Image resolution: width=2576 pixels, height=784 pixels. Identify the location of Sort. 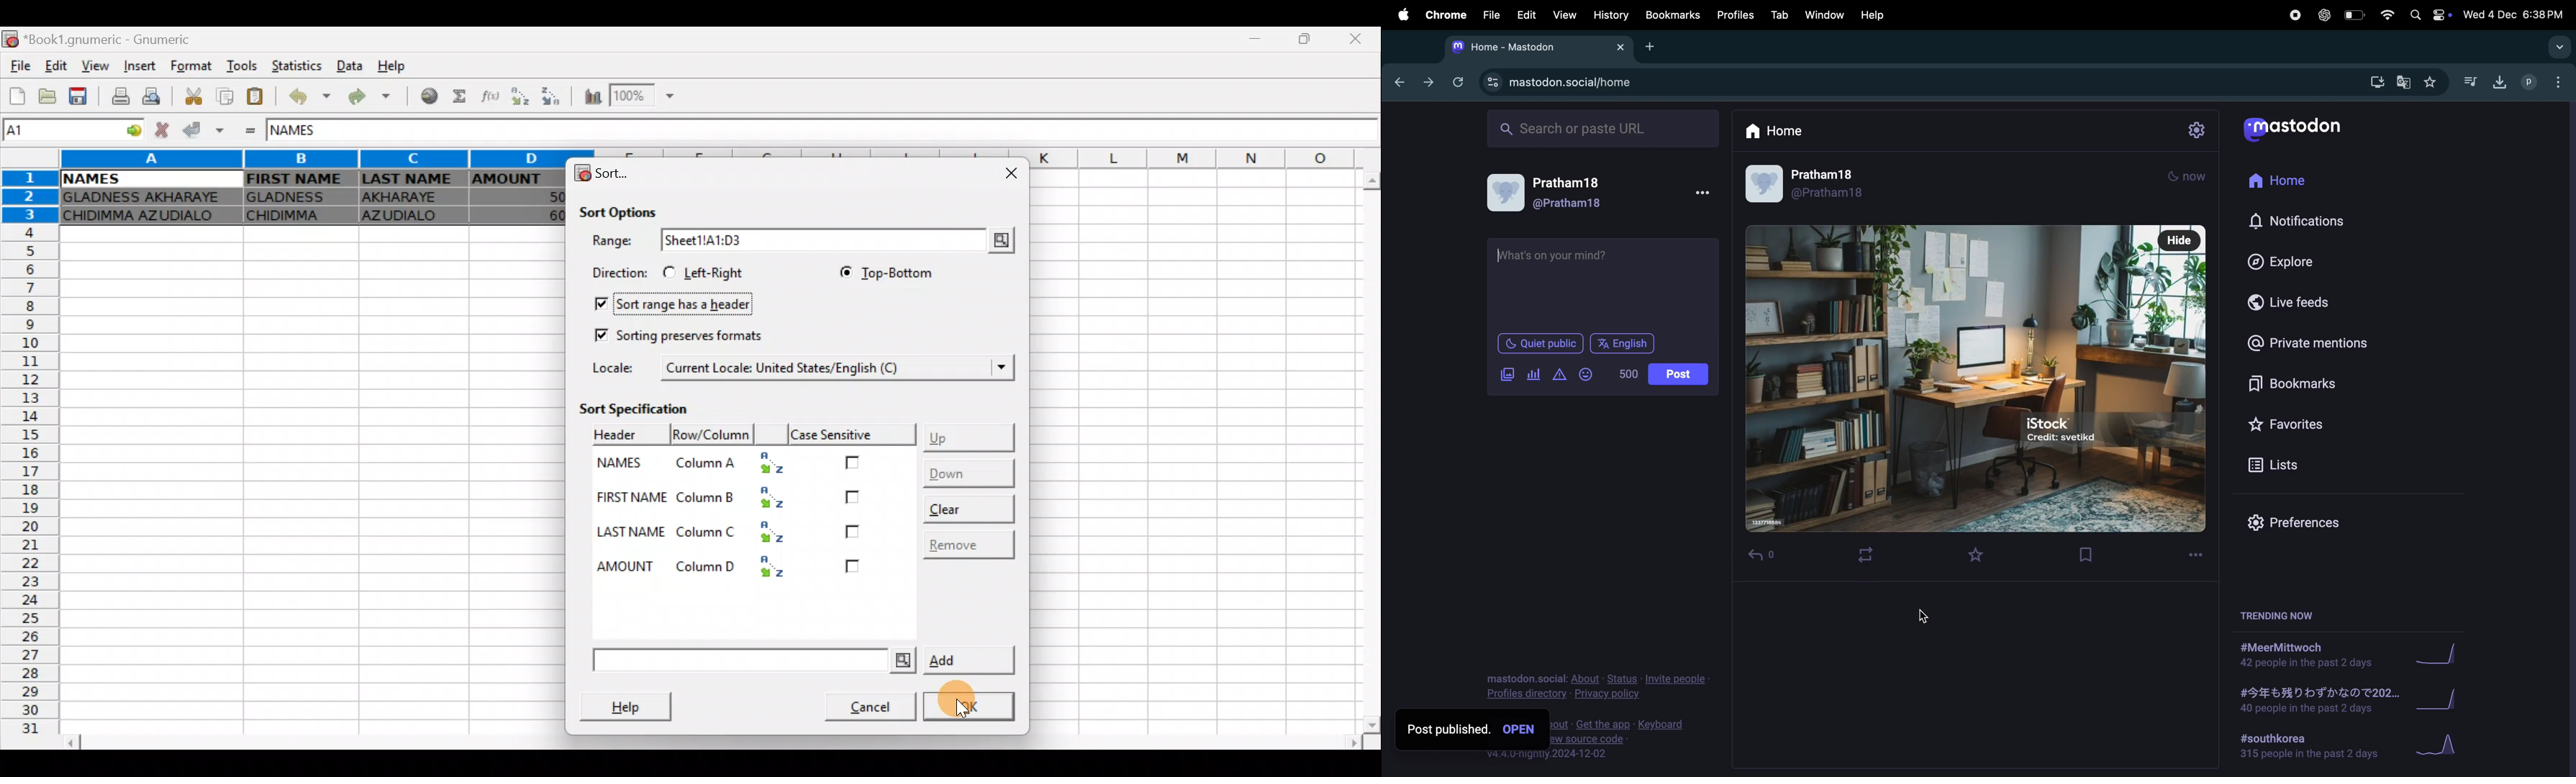
(604, 173).